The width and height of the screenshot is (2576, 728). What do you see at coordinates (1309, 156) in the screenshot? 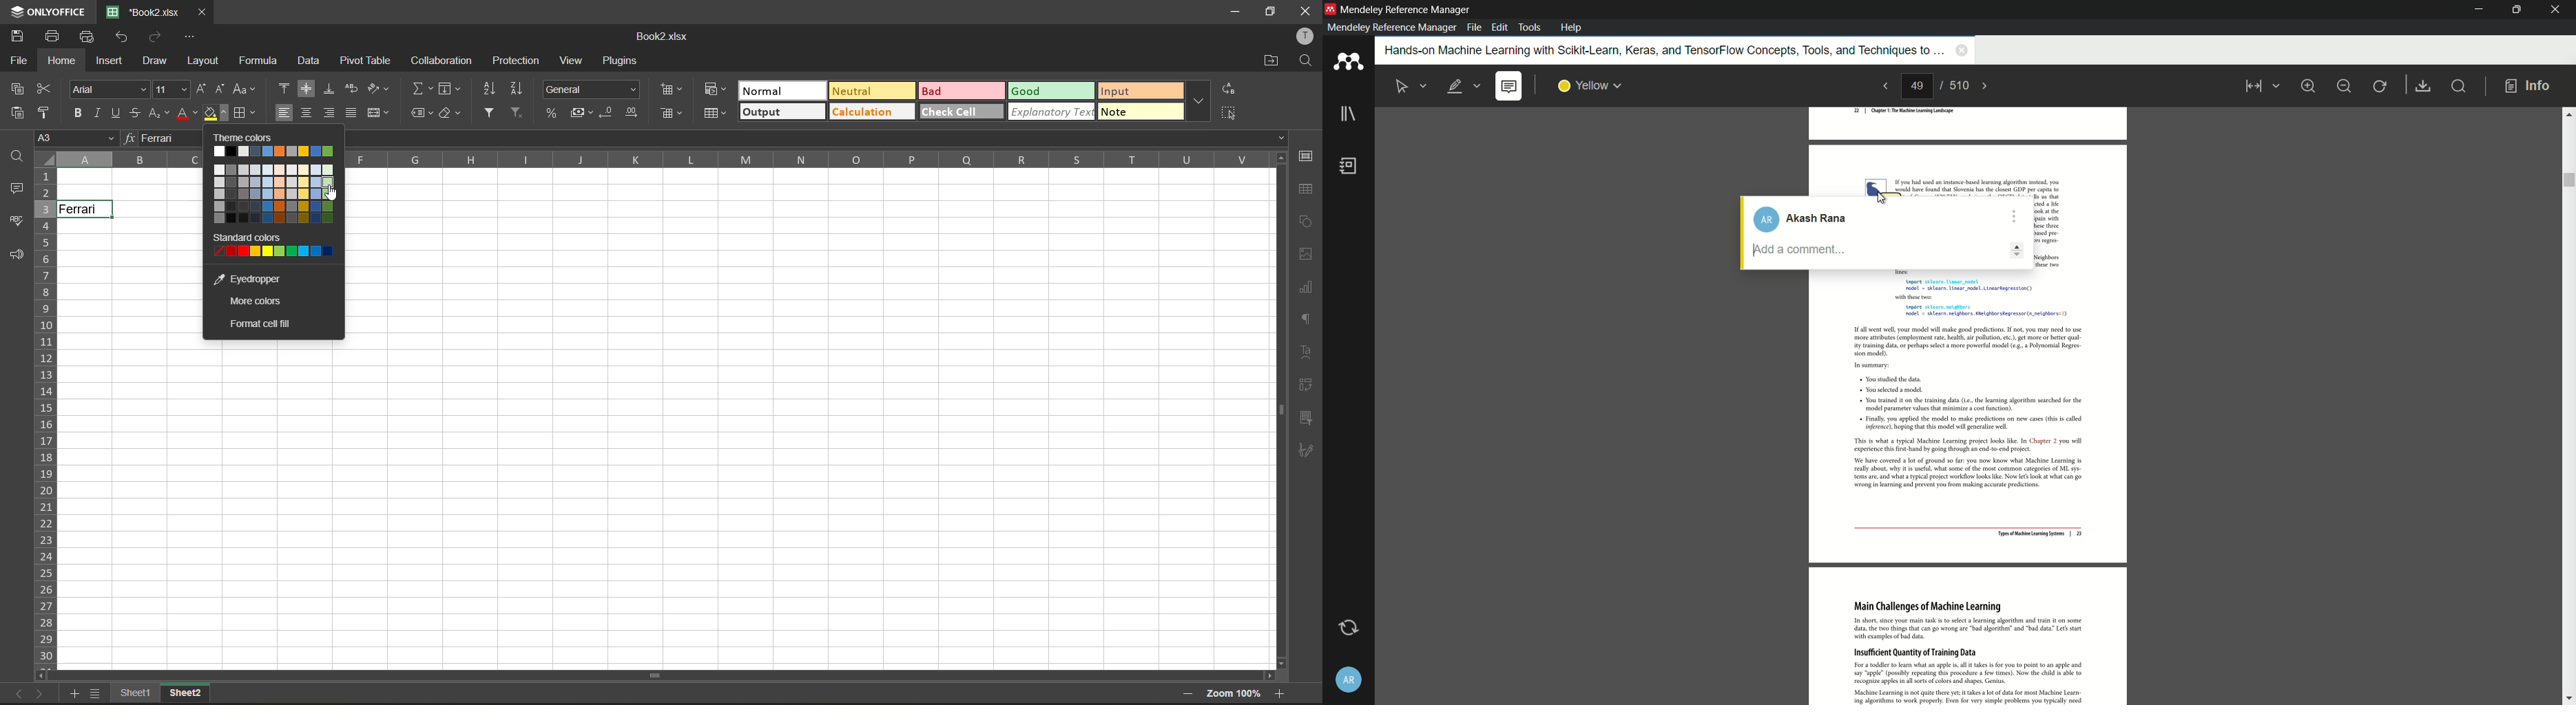
I see `cell settings` at bounding box center [1309, 156].